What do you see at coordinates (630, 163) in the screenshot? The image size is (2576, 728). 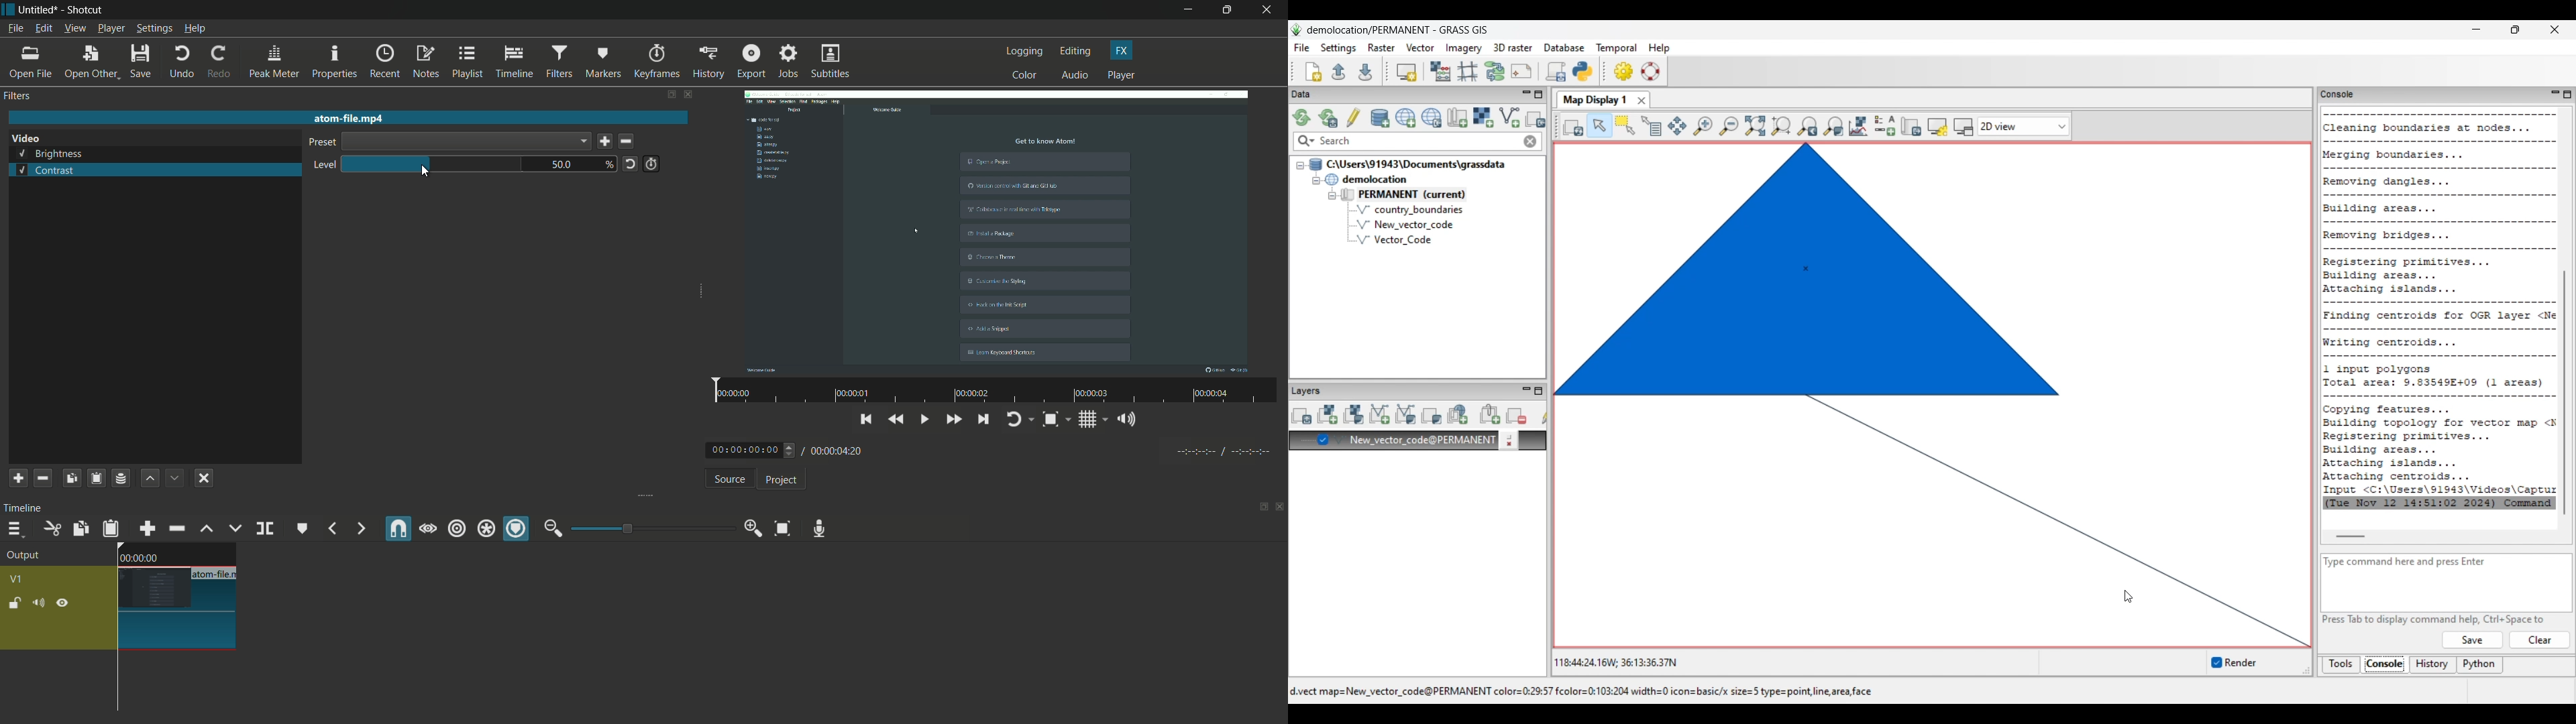 I see `reset to default` at bounding box center [630, 163].